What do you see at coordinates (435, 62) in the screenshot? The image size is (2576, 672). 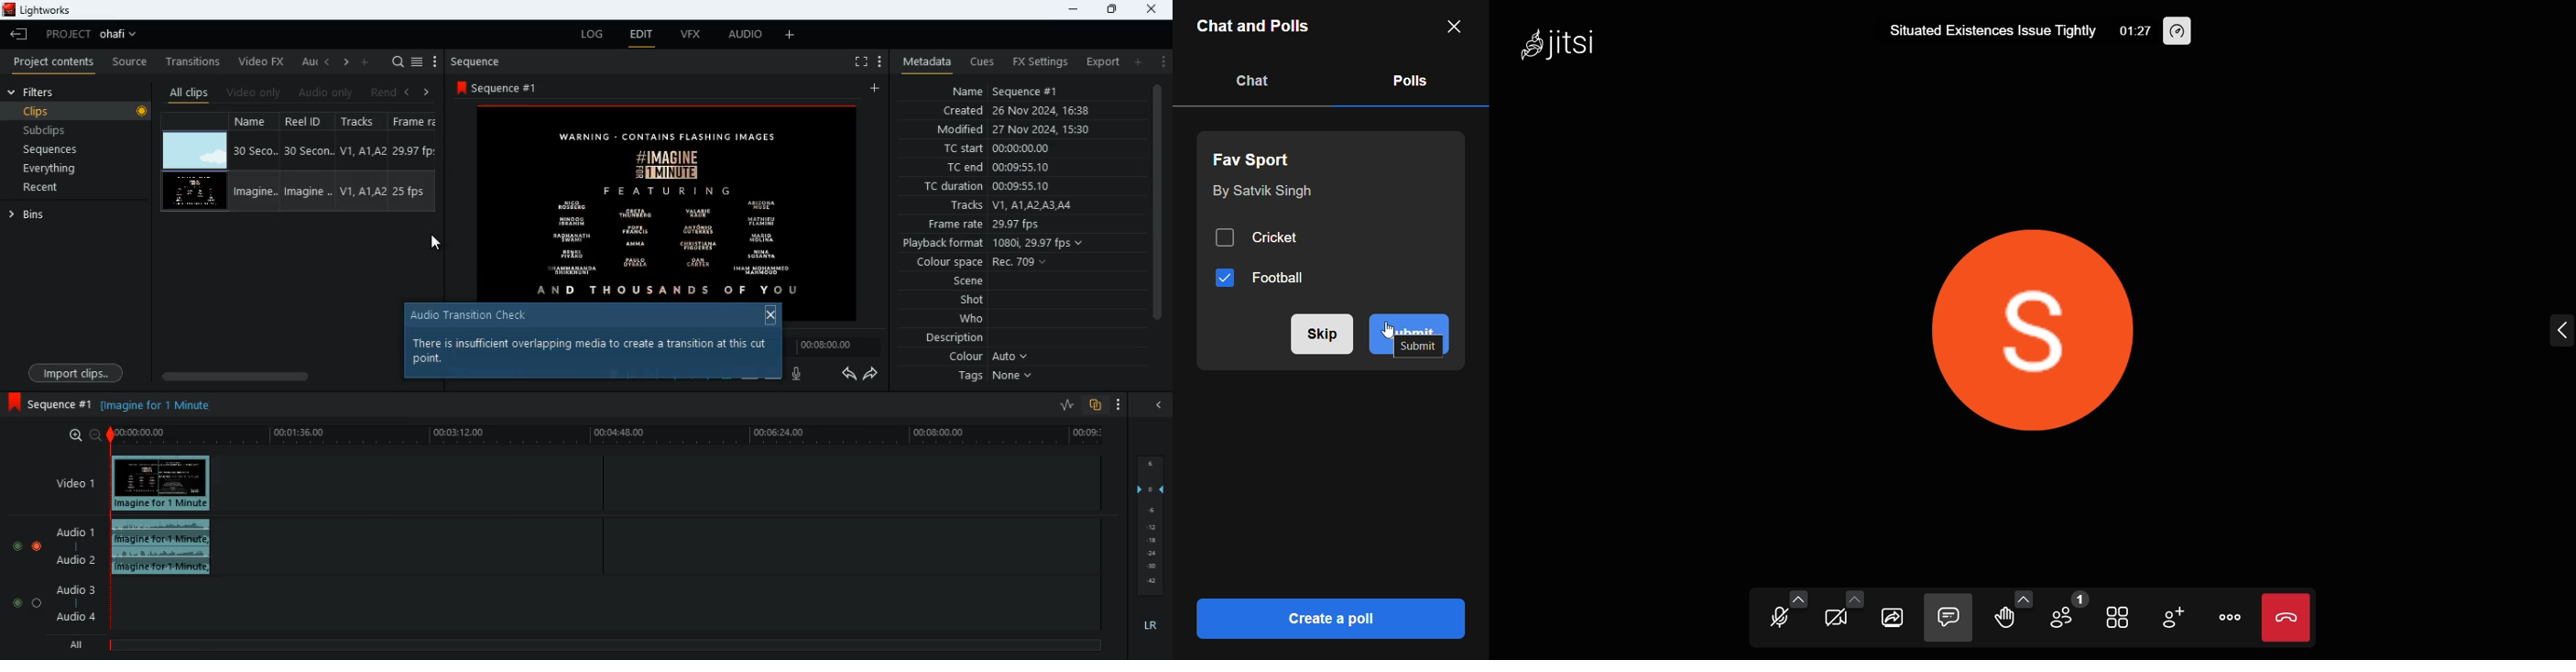 I see `menu` at bounding box center [435, 62].